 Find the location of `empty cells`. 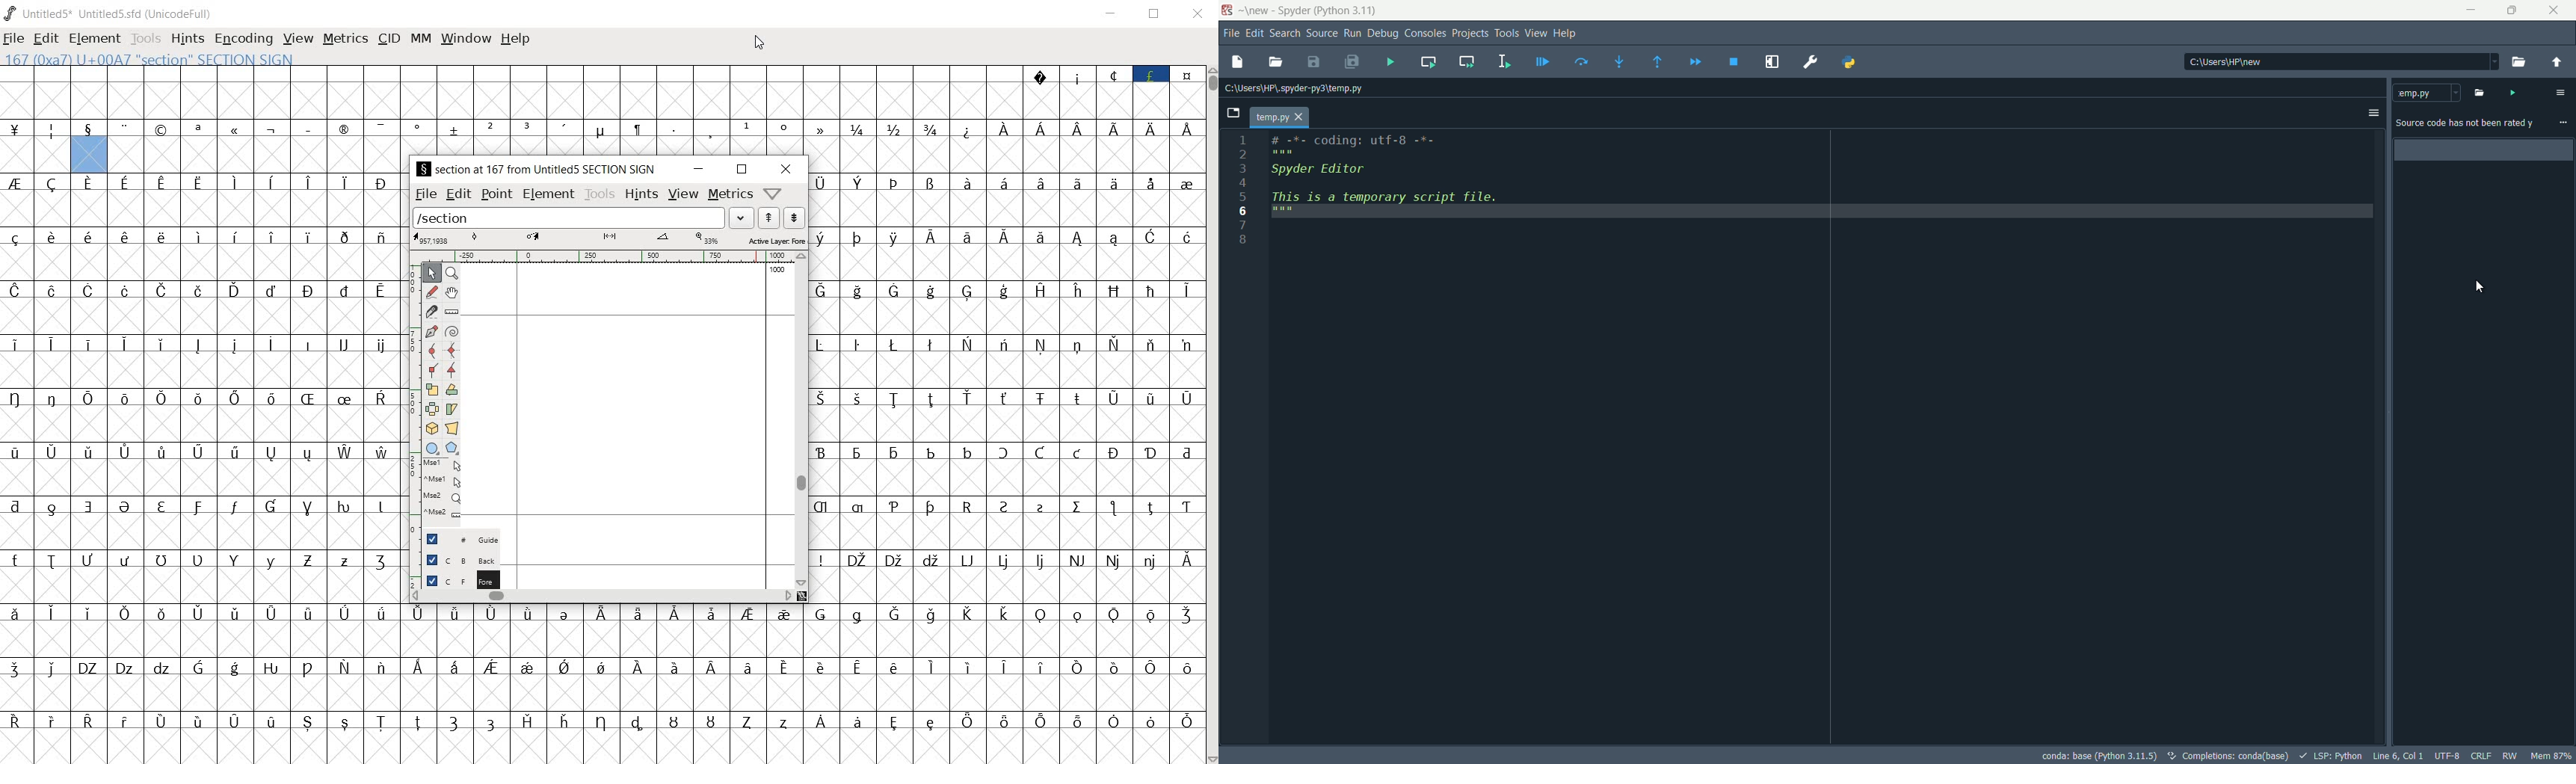

empty cells is located at coordinates (603, 747).